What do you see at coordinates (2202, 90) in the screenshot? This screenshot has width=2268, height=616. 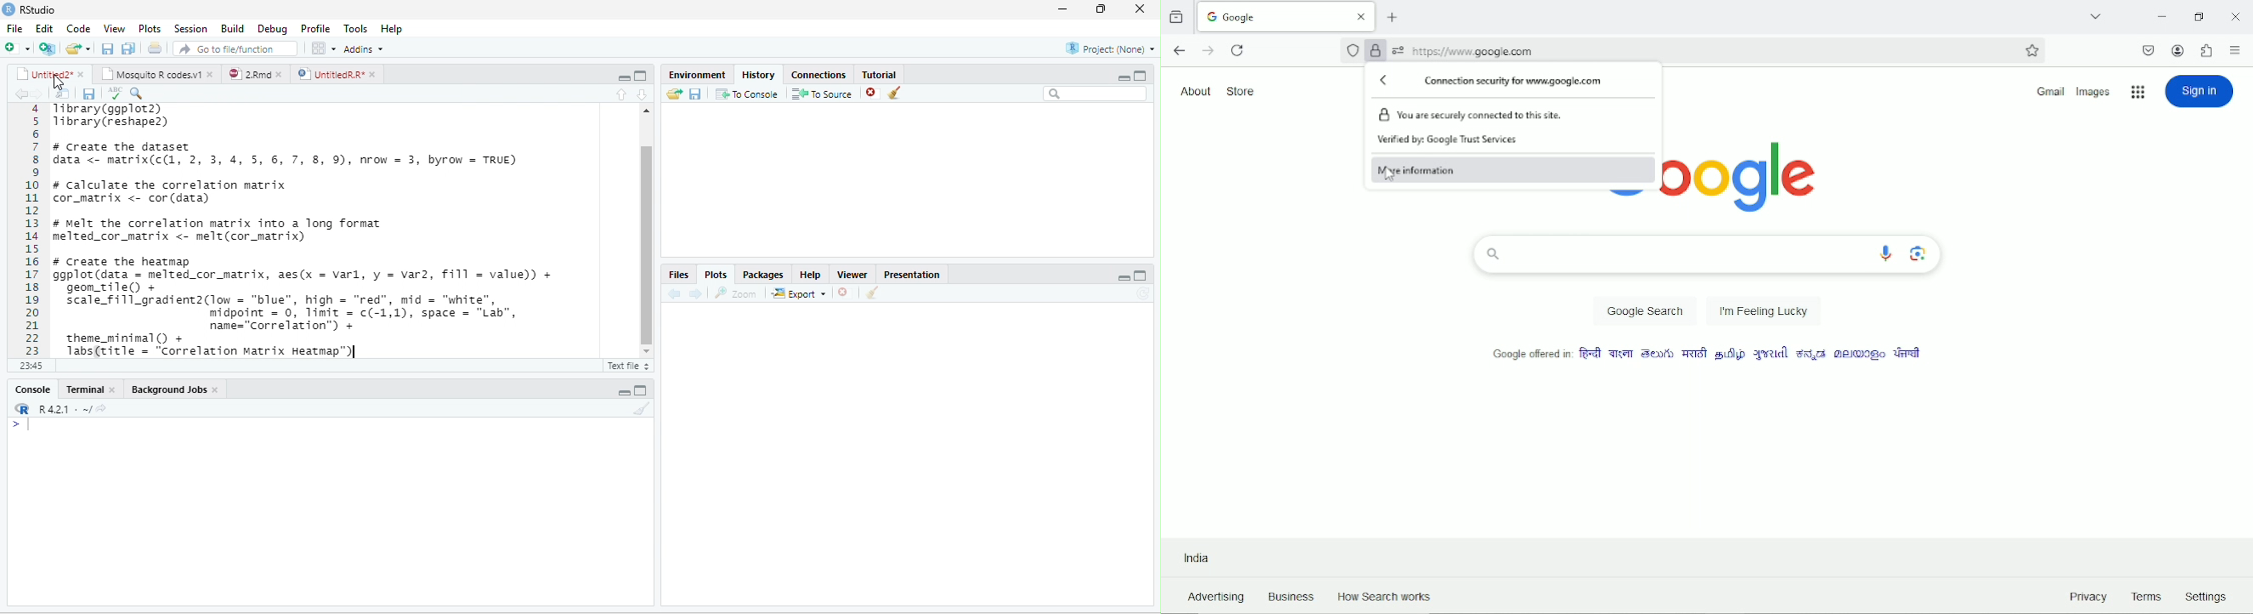 I see `Sign in` at bounding box center [2202, 90].